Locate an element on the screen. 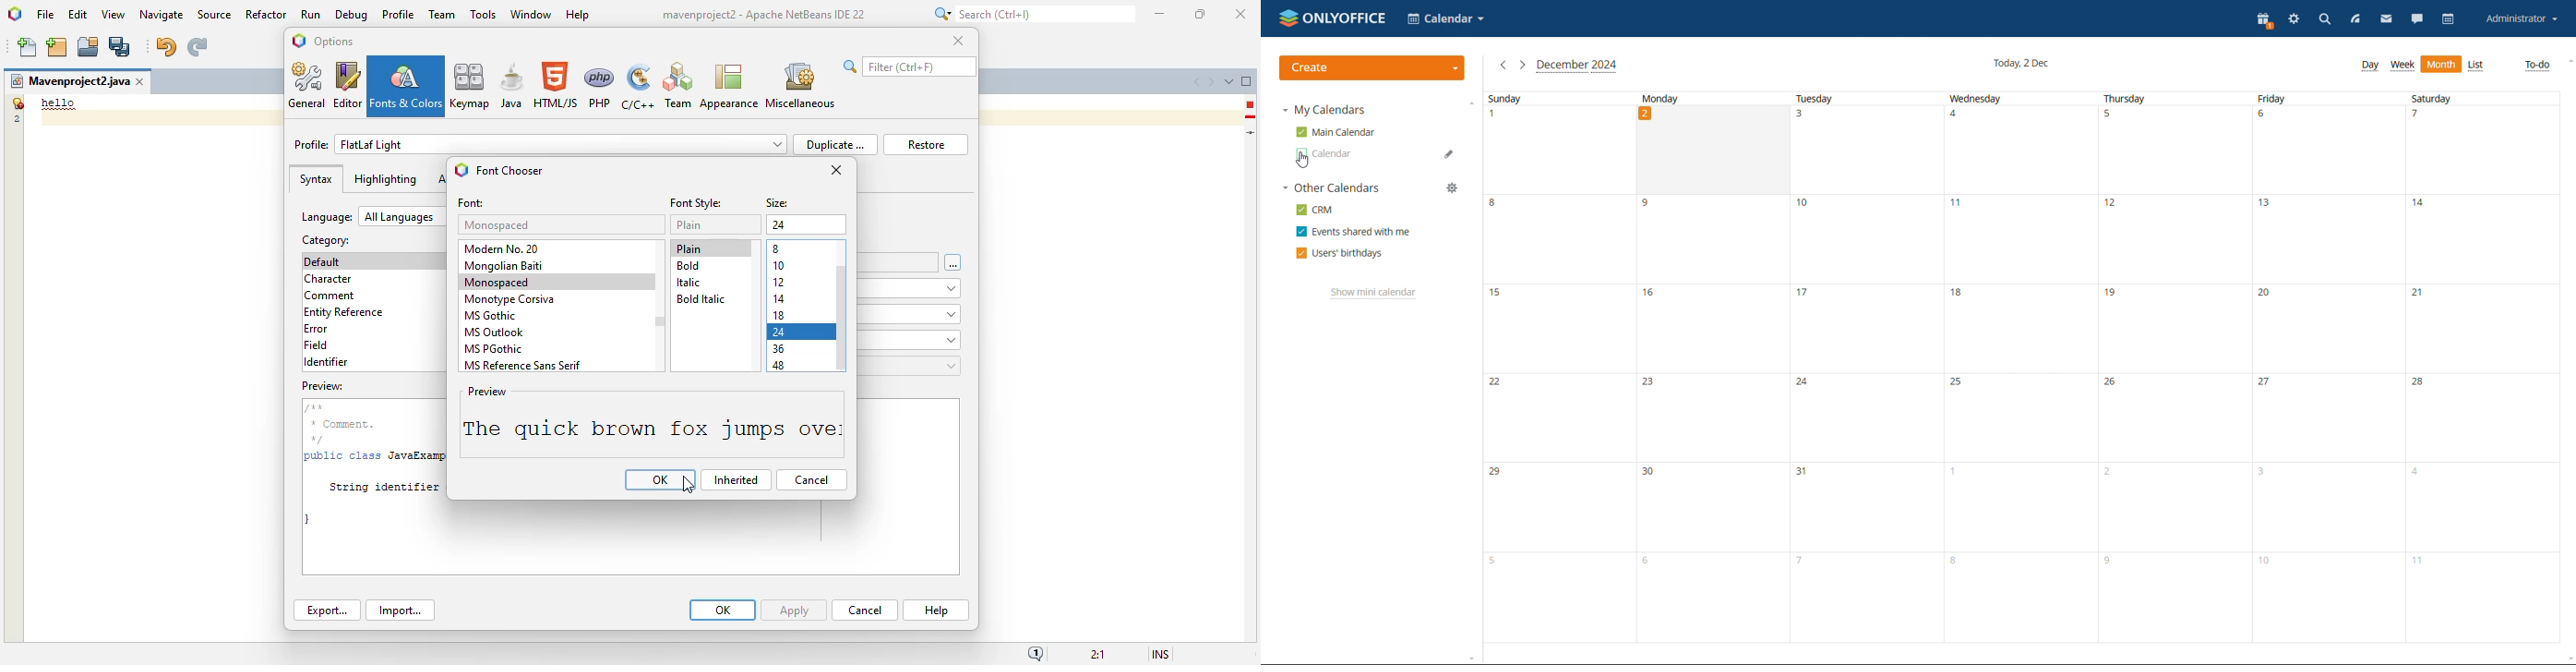 This screenshot has width=2576, height=672. Tuesday is located at coordinates (1865, 367).